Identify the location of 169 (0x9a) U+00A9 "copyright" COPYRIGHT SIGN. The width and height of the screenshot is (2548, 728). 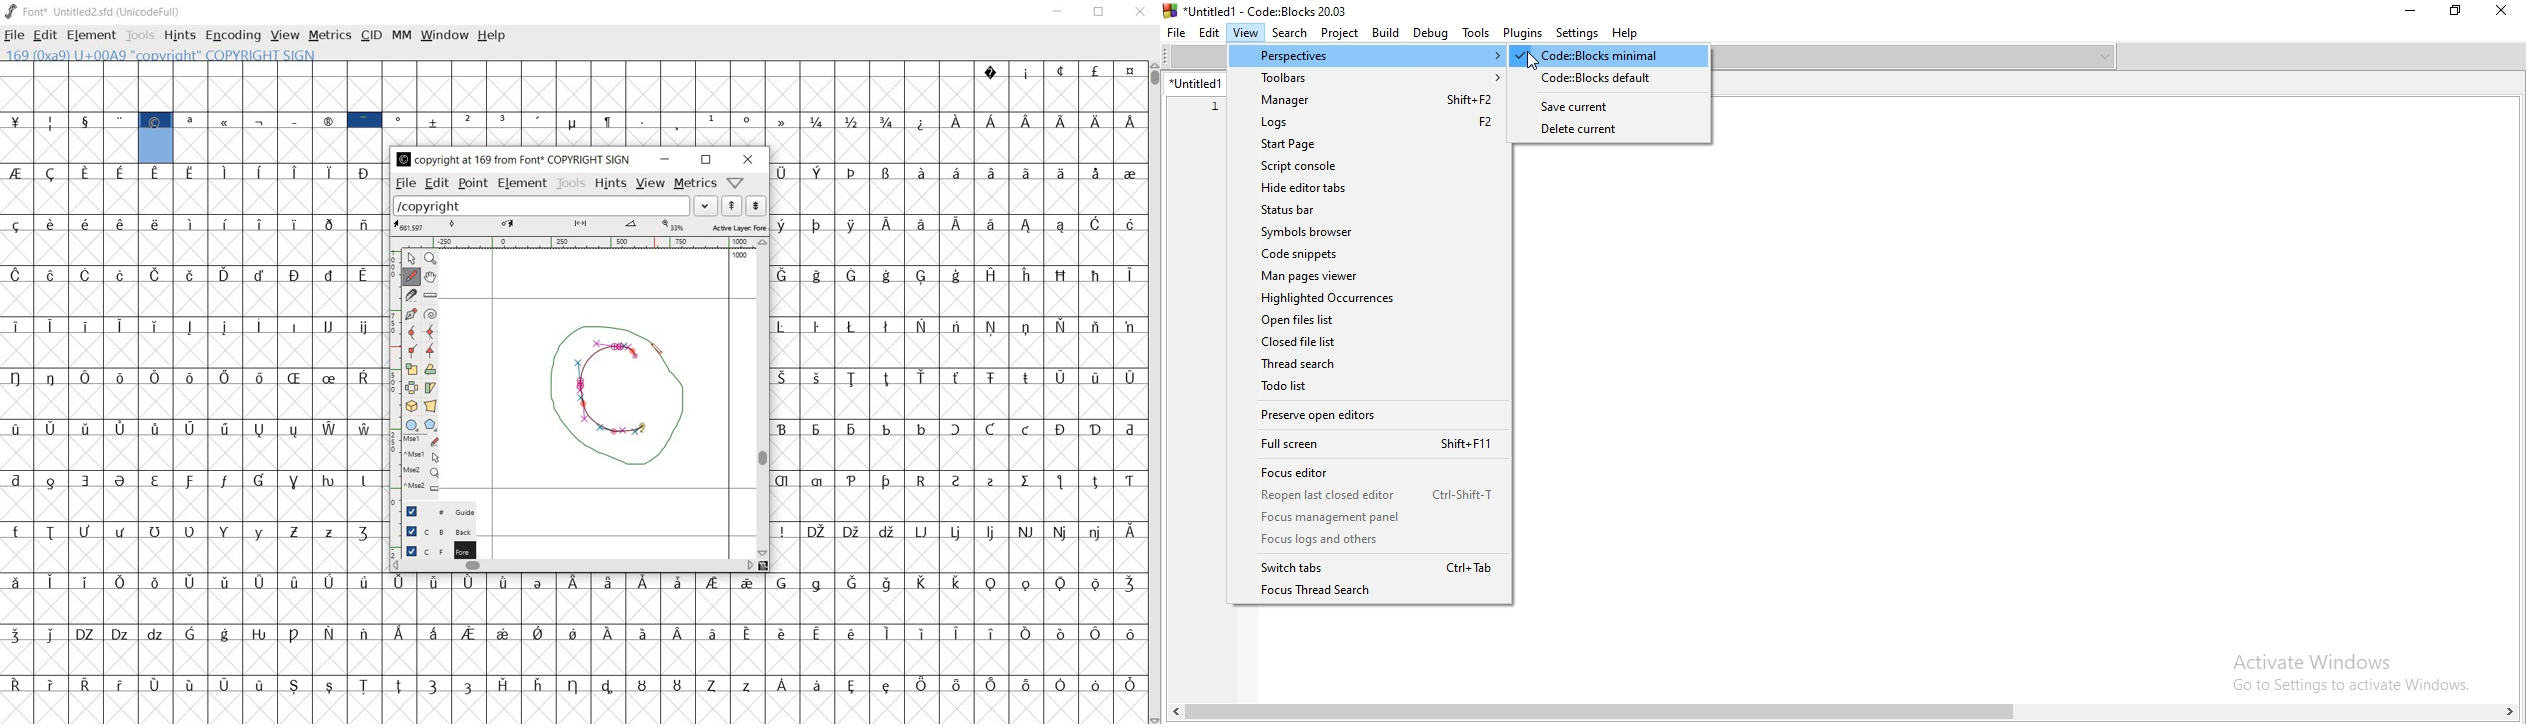
(156, 136).